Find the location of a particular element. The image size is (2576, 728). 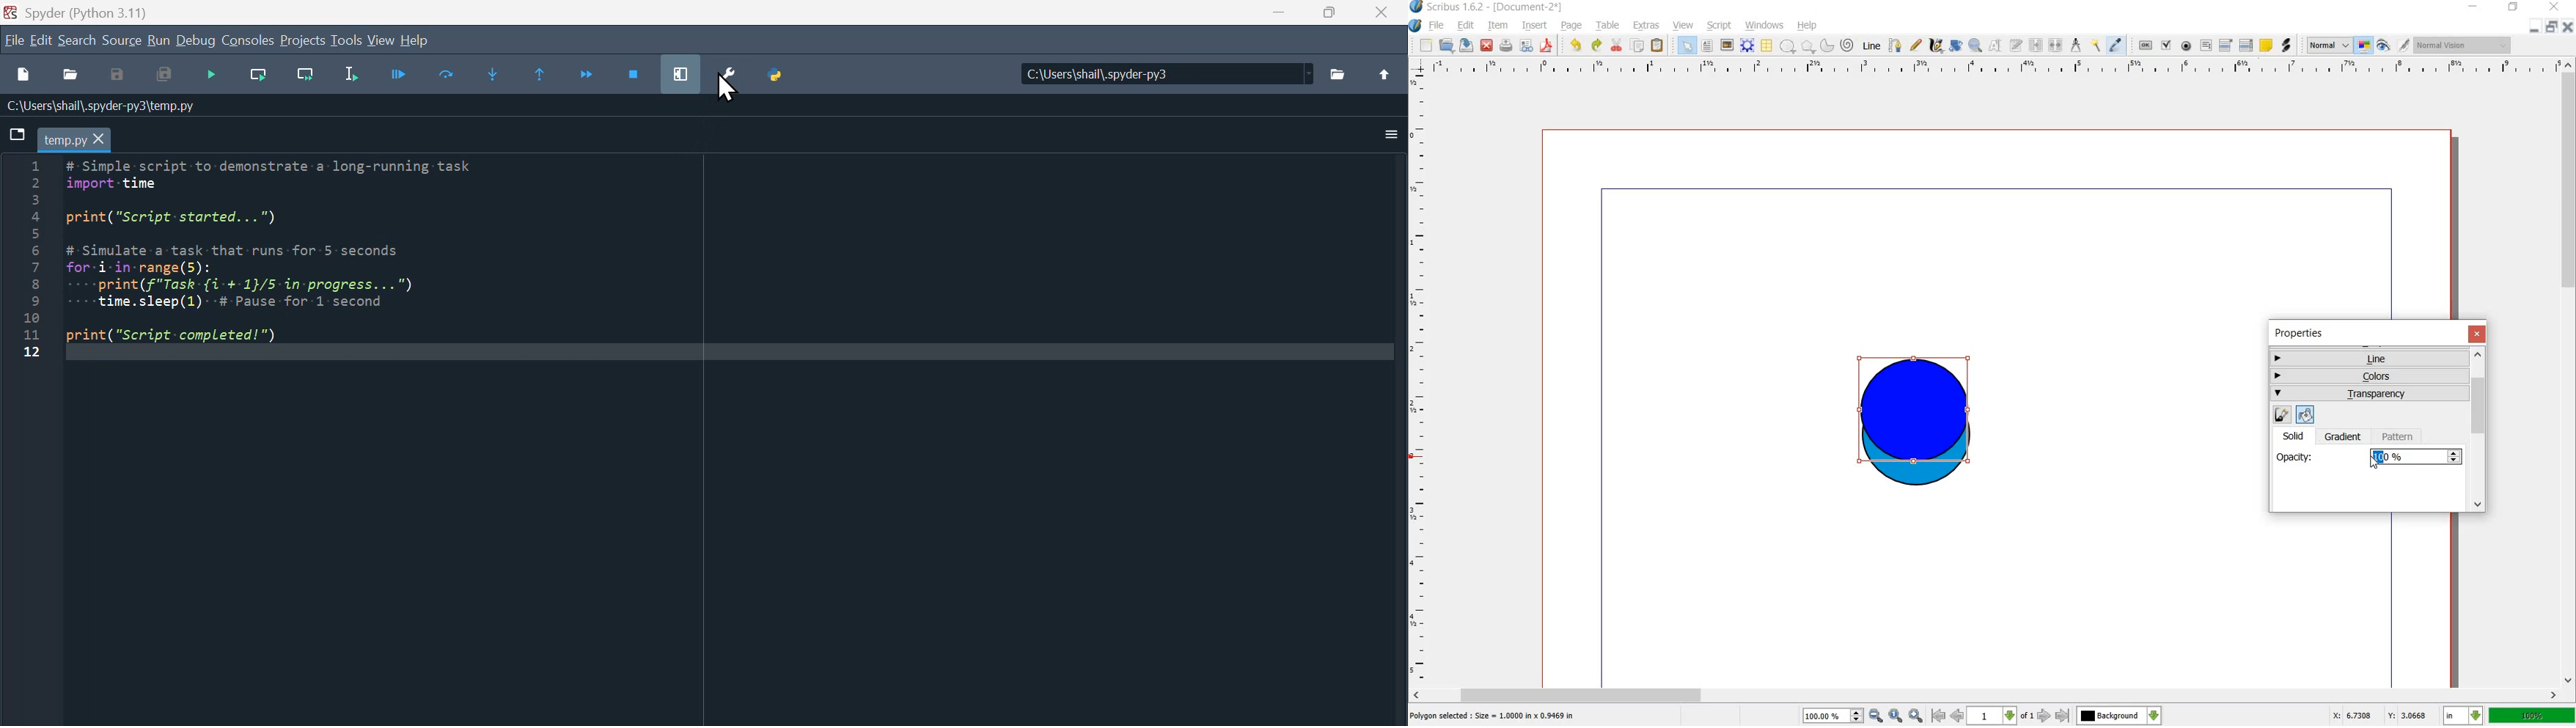

logo is located at coordinates (1416, 6).